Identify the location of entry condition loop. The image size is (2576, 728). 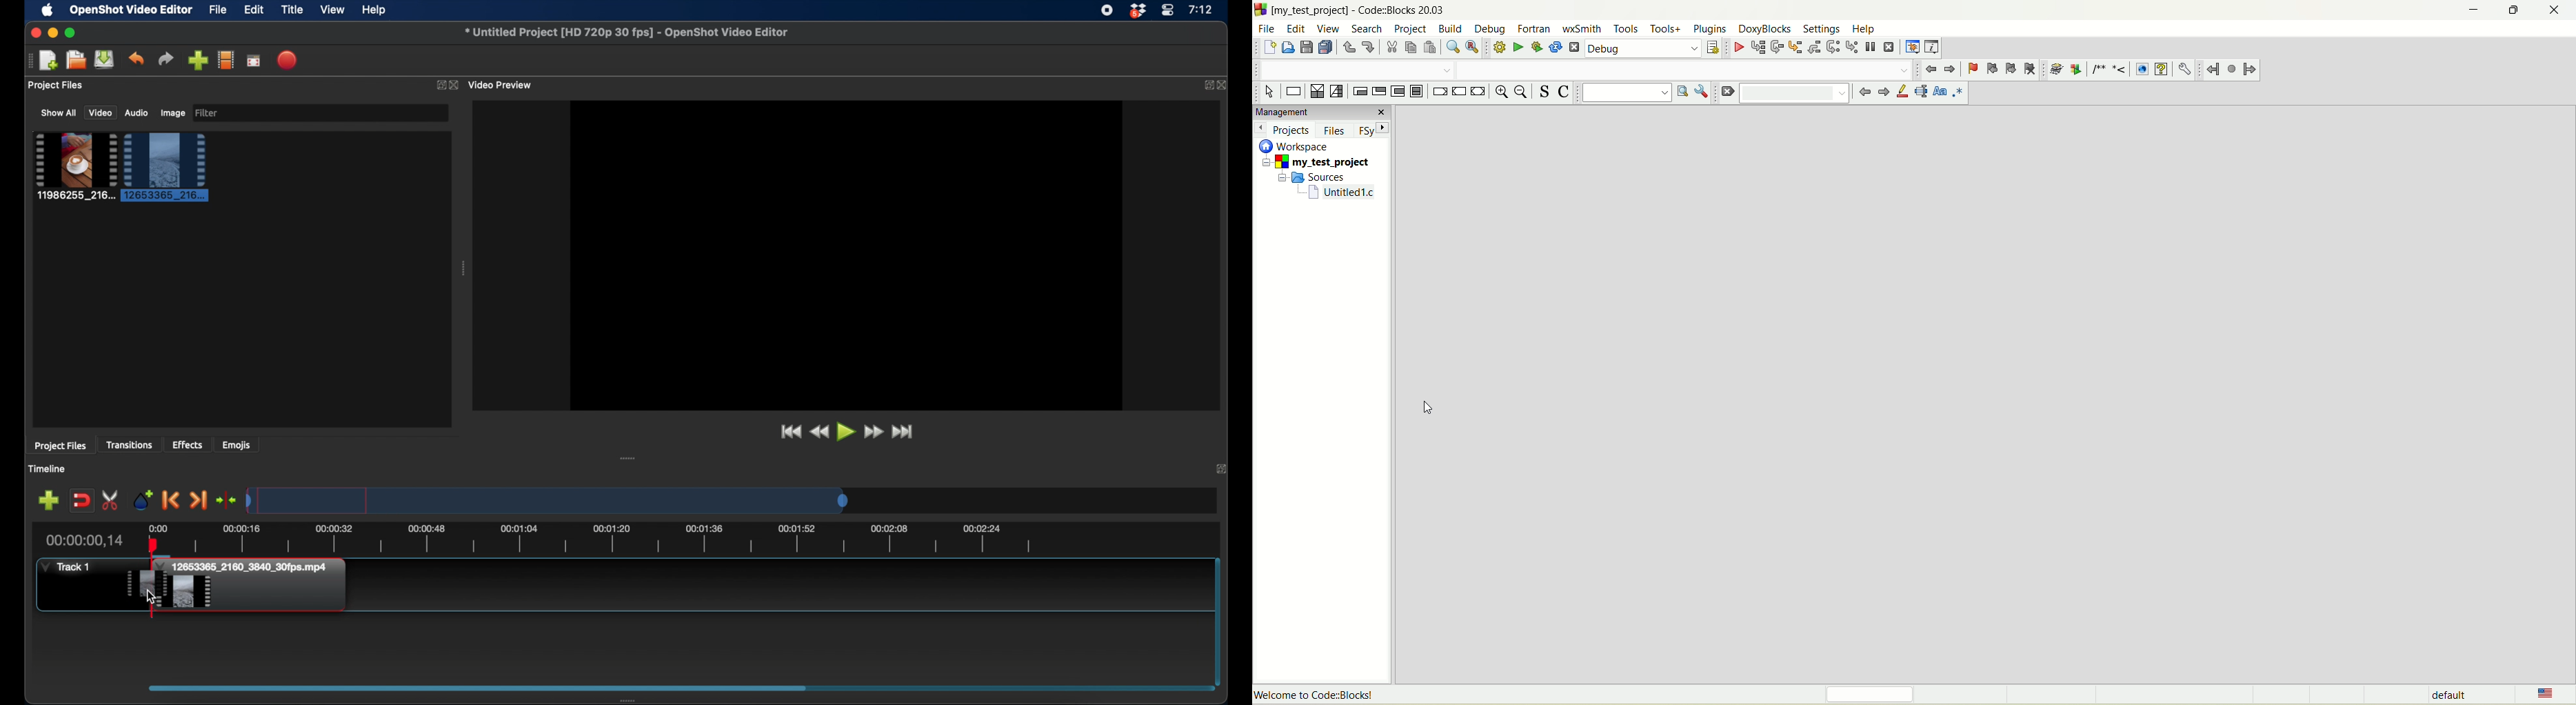
(1360, 90).